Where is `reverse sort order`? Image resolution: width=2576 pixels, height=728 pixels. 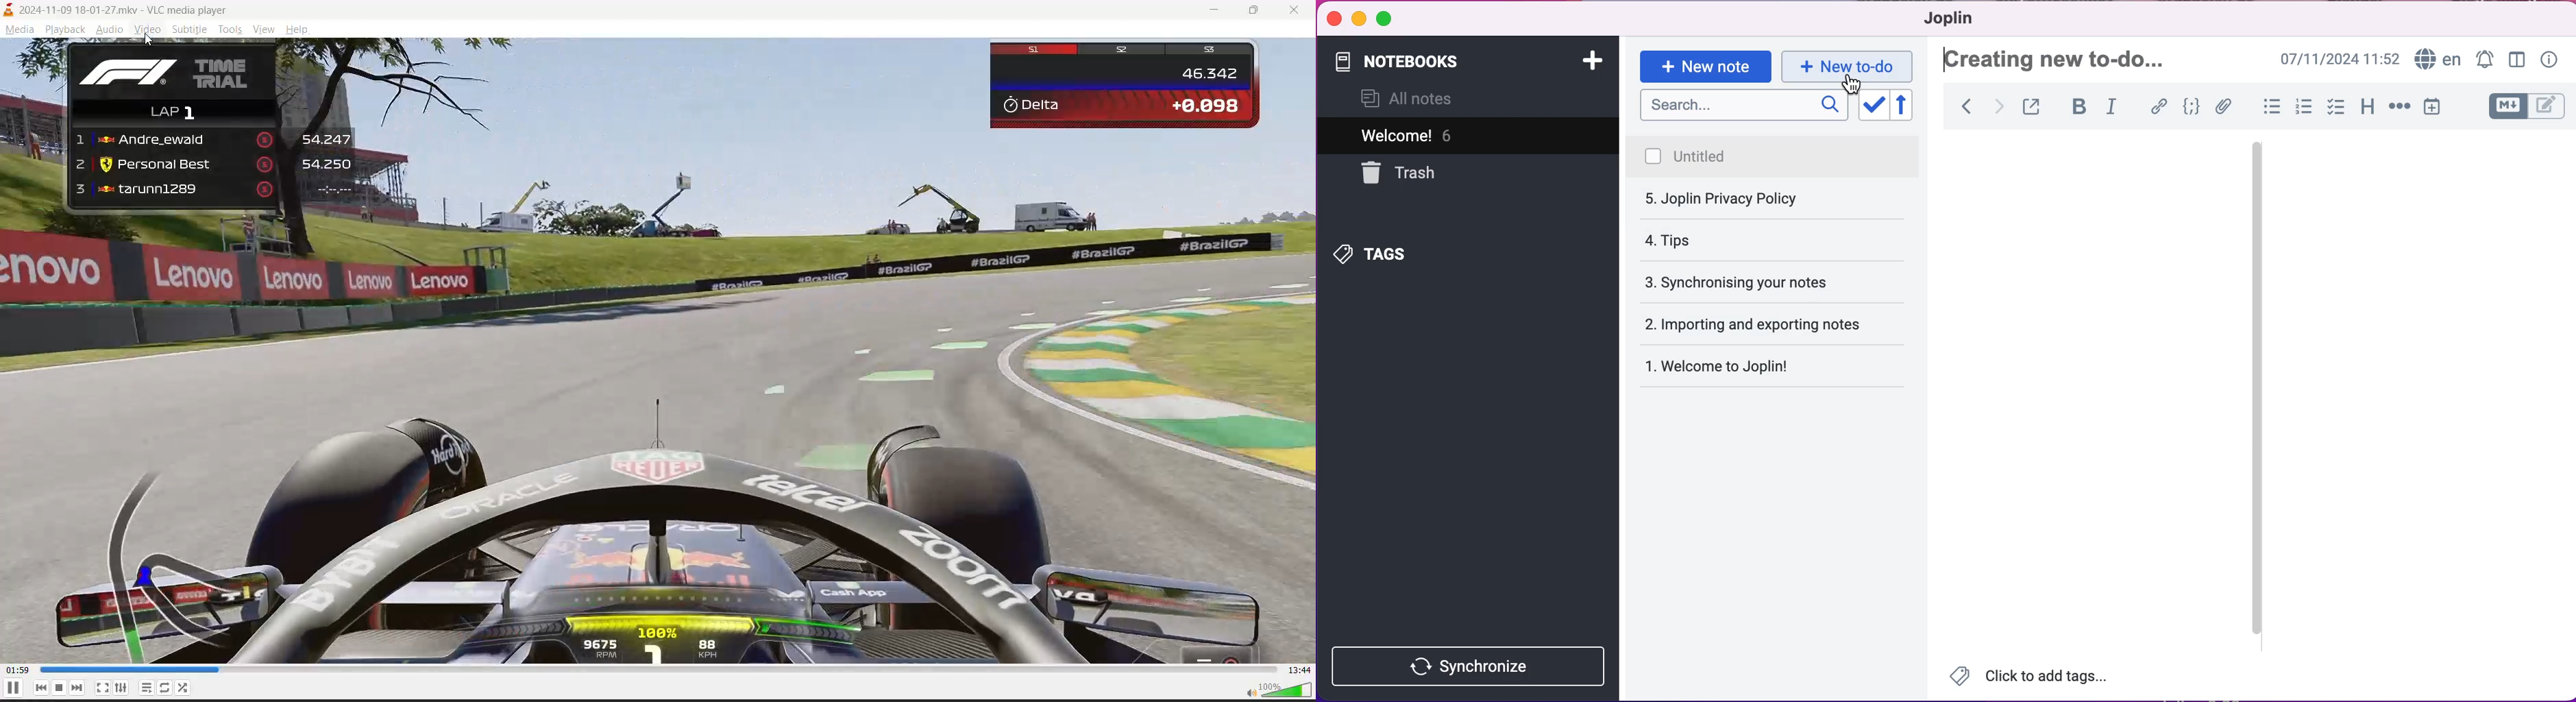
reverse sort order is located at coordinates (1909, 105).